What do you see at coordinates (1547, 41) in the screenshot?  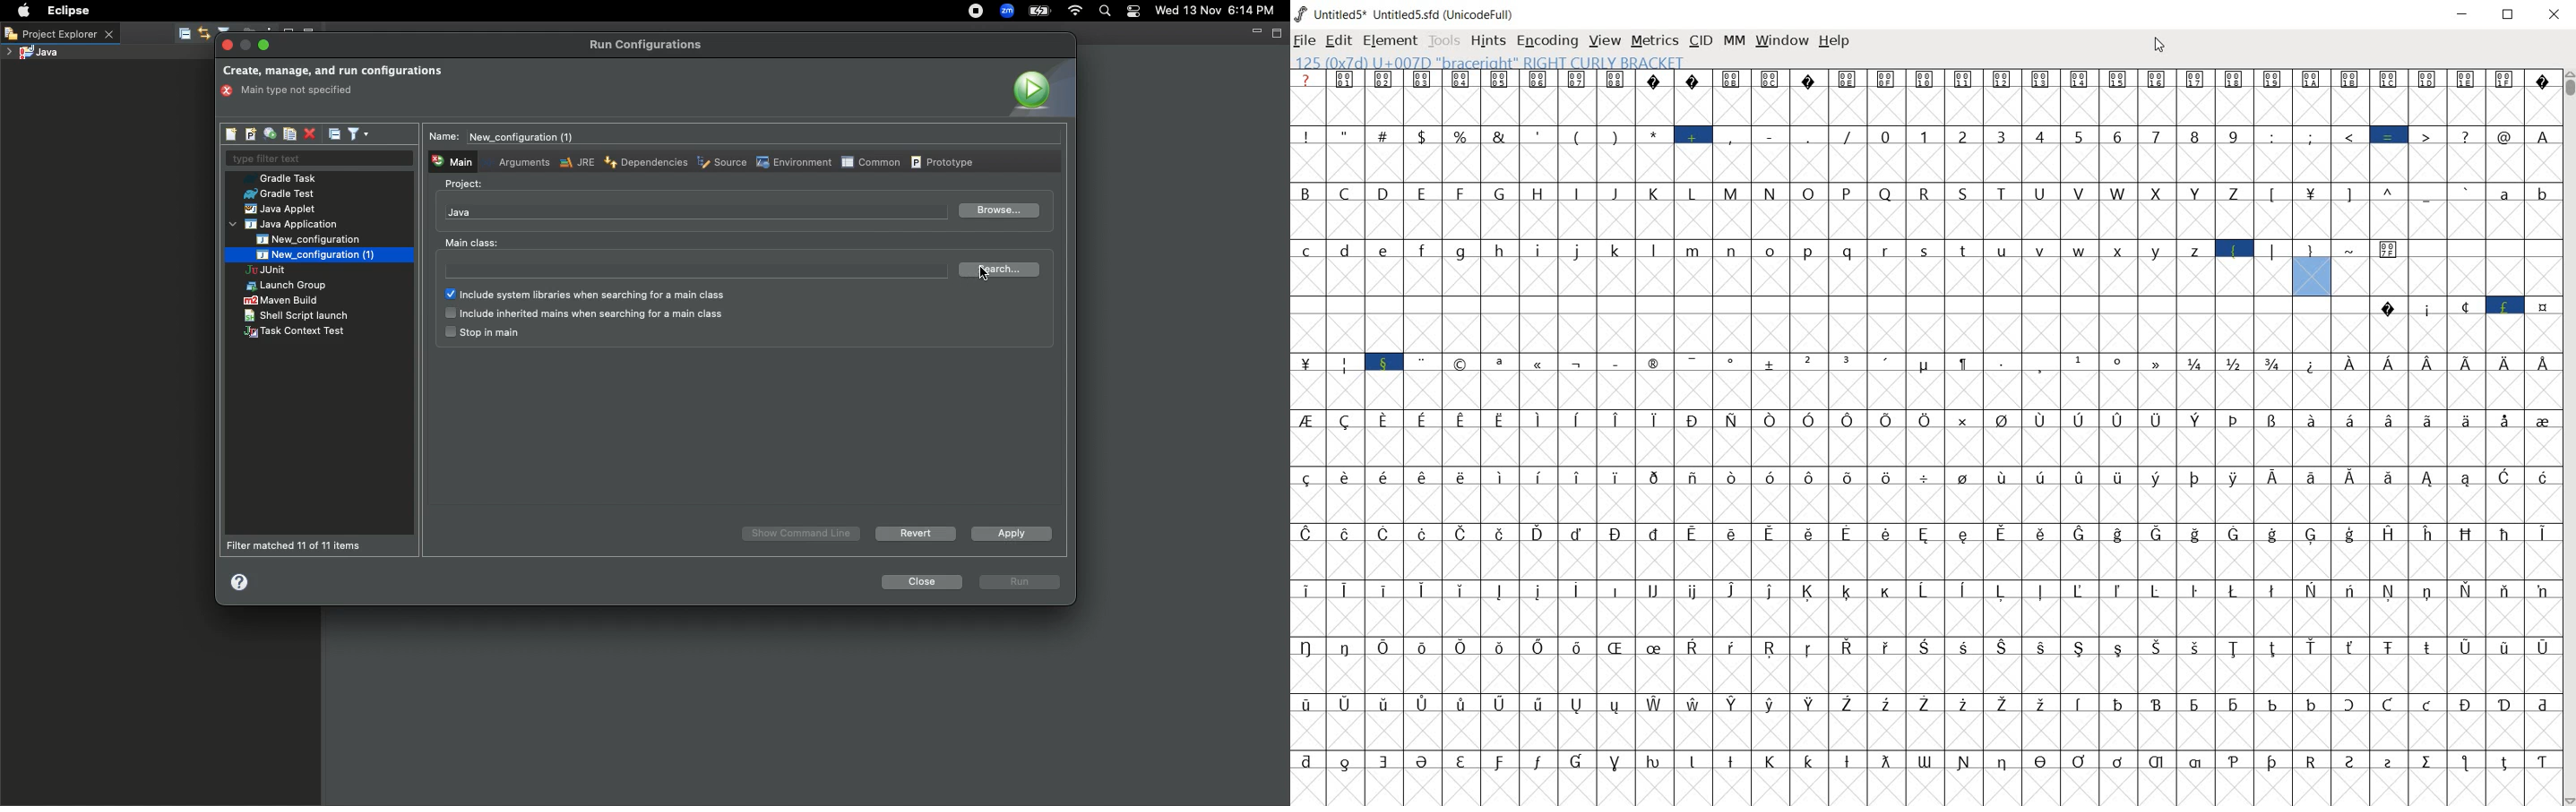 I see `ENCODING` at bounding box center [1547, 41].